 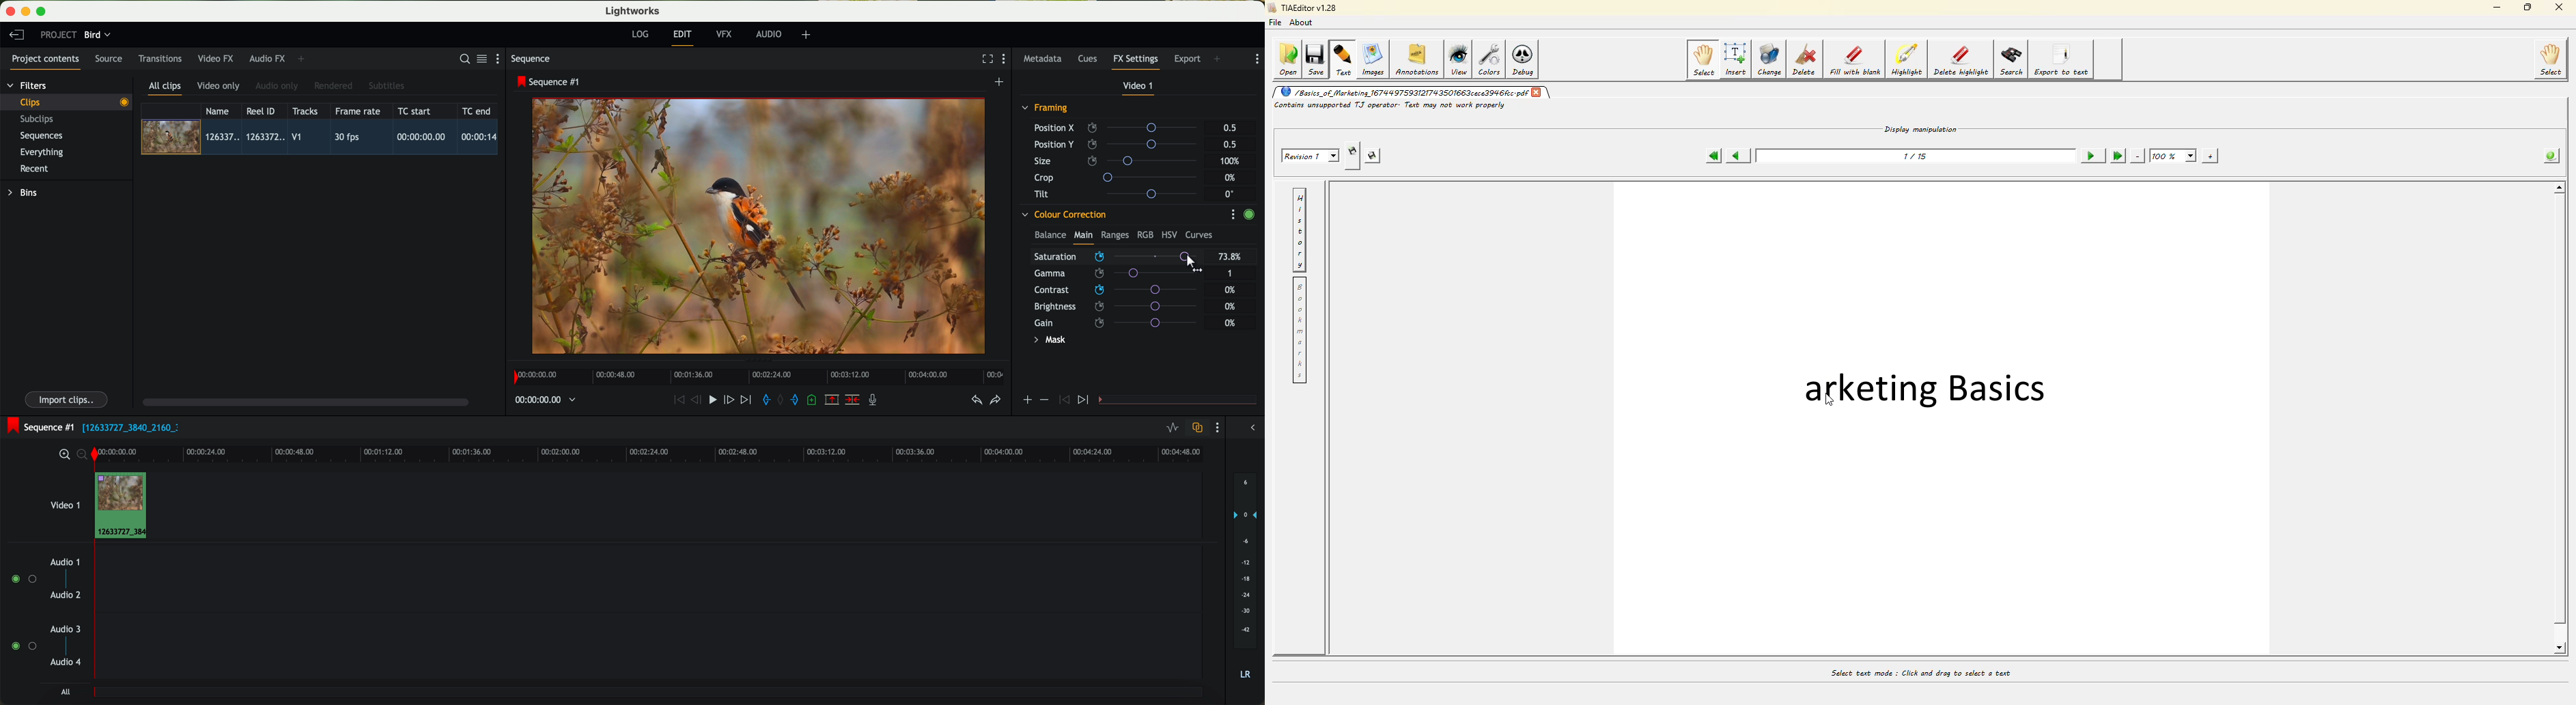 What do you see at coordinates (67, 102) in the screenshot?
I see `clips` at bounding box center [67, 102].